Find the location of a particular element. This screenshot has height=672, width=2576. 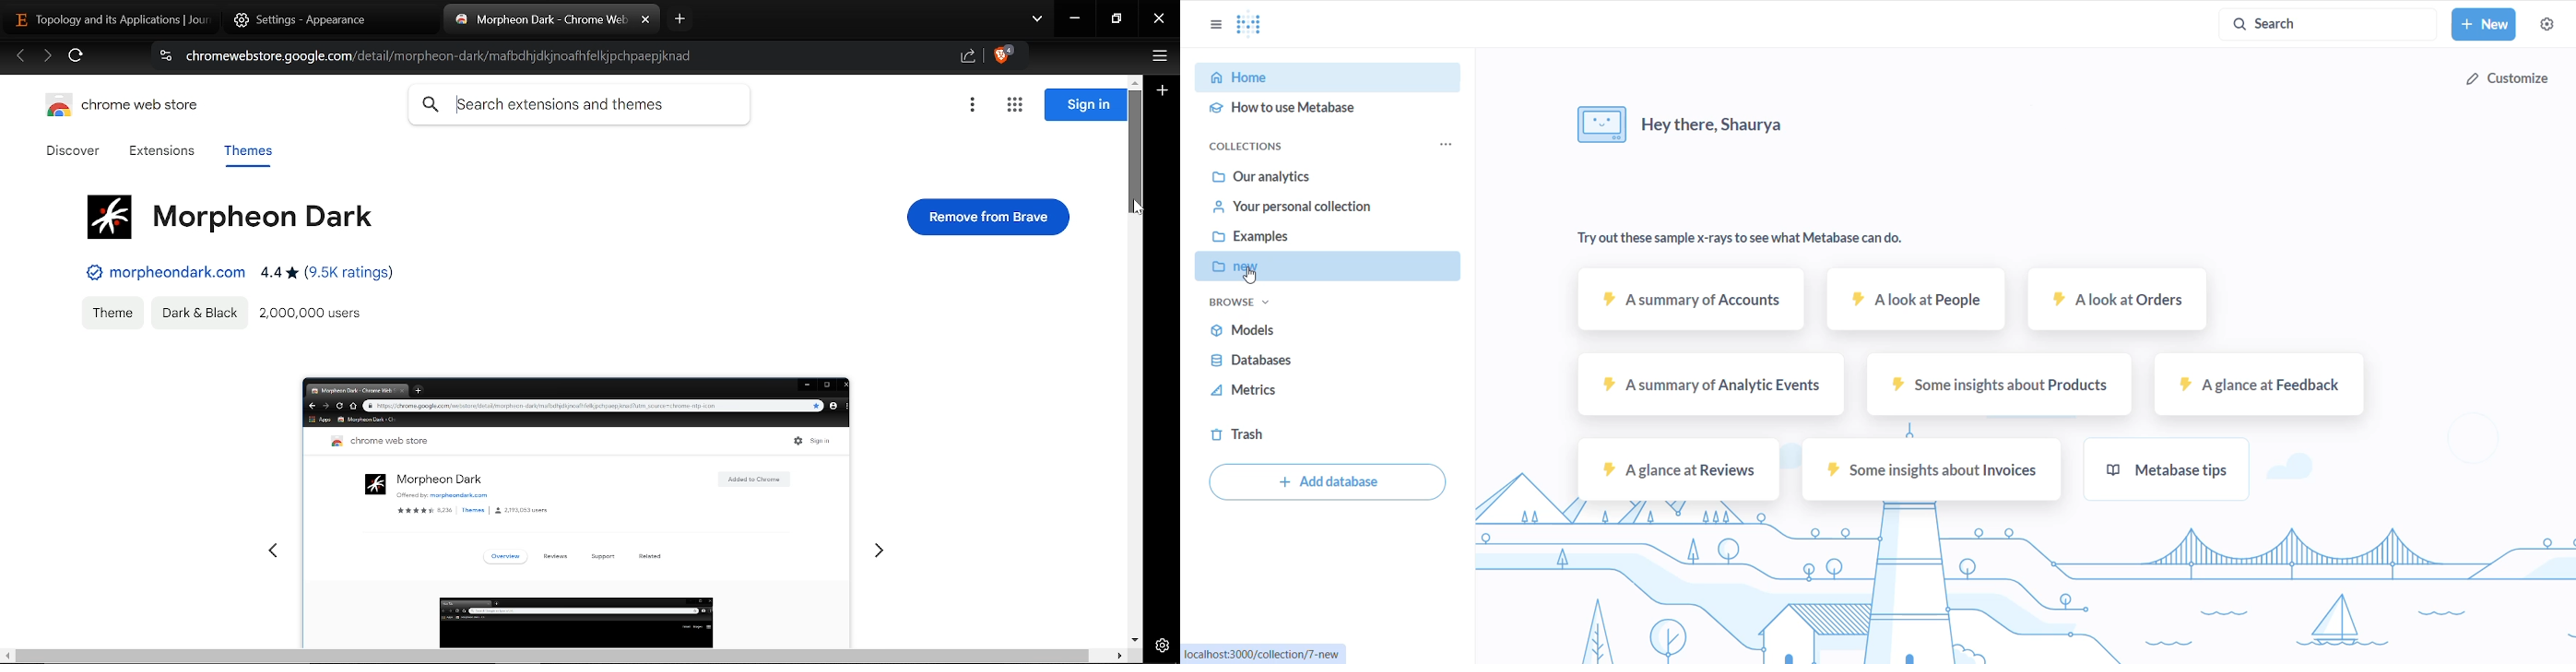

Try out these sample x-rays to see what Metabase can do. is located at coordinates (1748, 237).